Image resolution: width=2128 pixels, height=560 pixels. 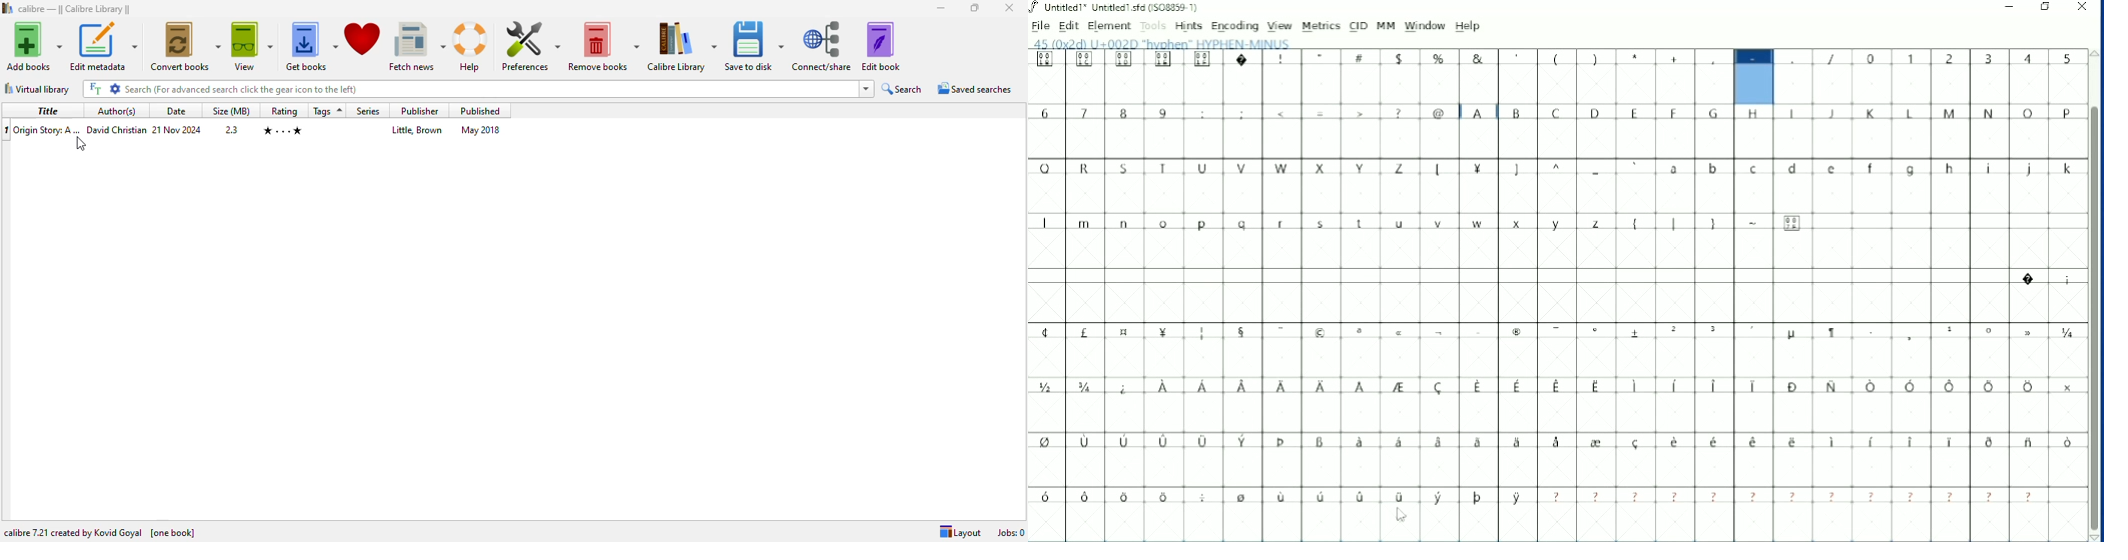 What do you see at coordinates (1106, 113) in the screenshot?
I see `Numbers` at bounding box center [1106, 113].